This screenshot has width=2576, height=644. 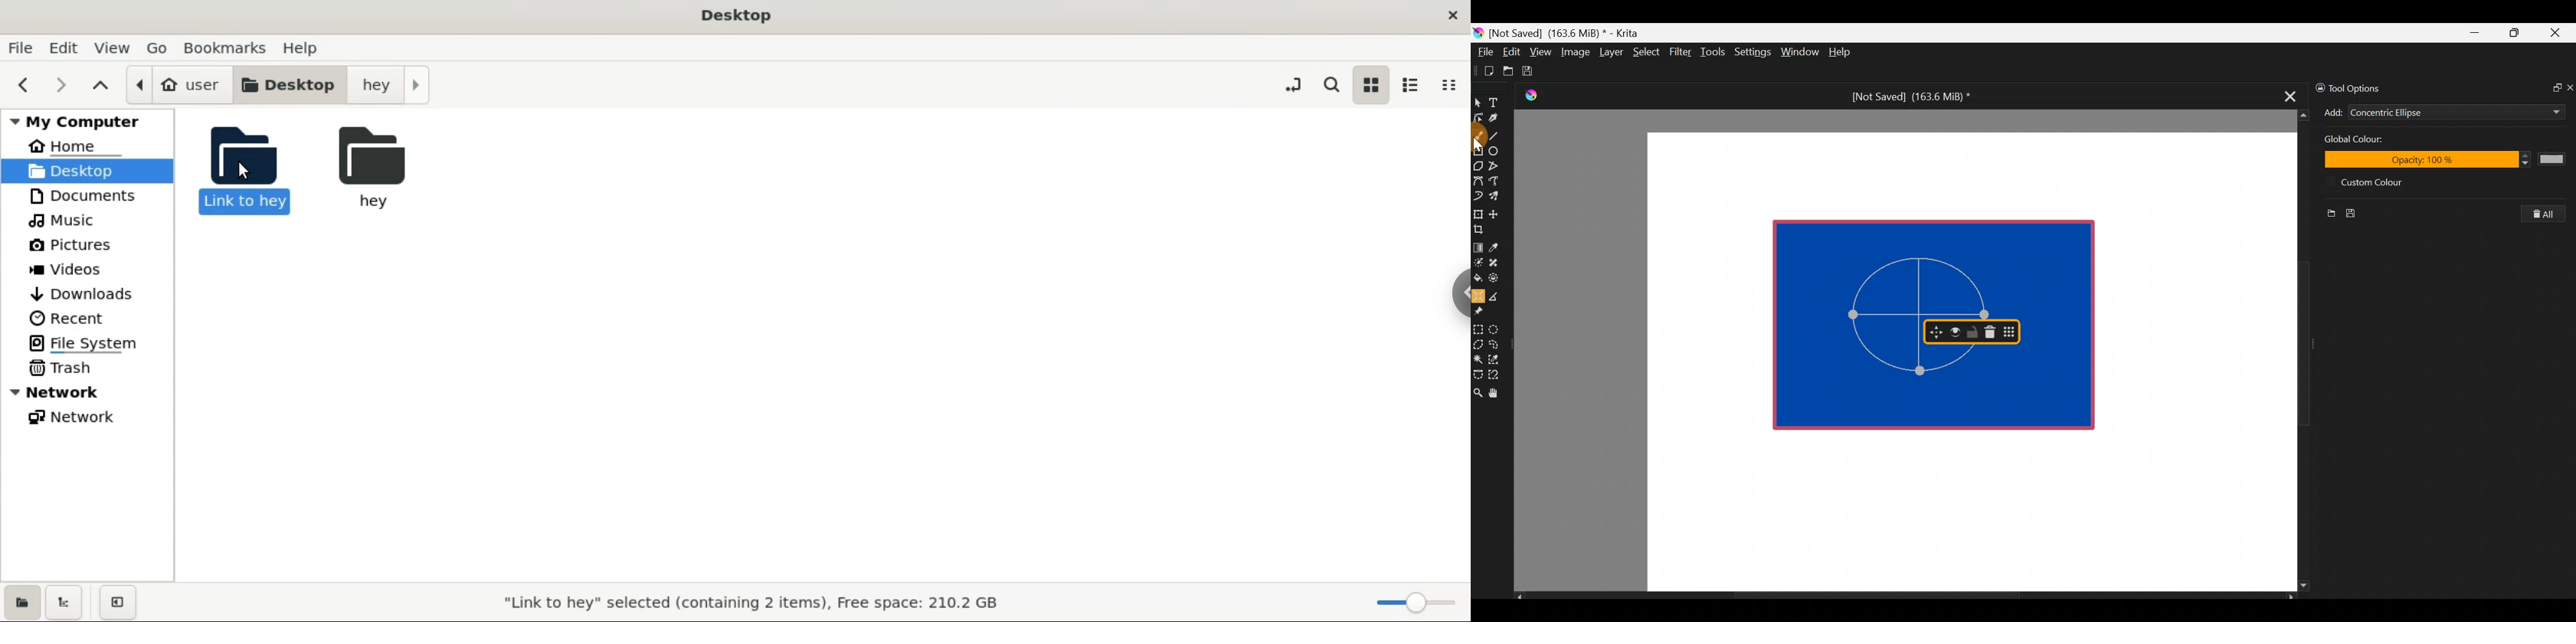 I want to click on documents, so click(x=83, y=198).